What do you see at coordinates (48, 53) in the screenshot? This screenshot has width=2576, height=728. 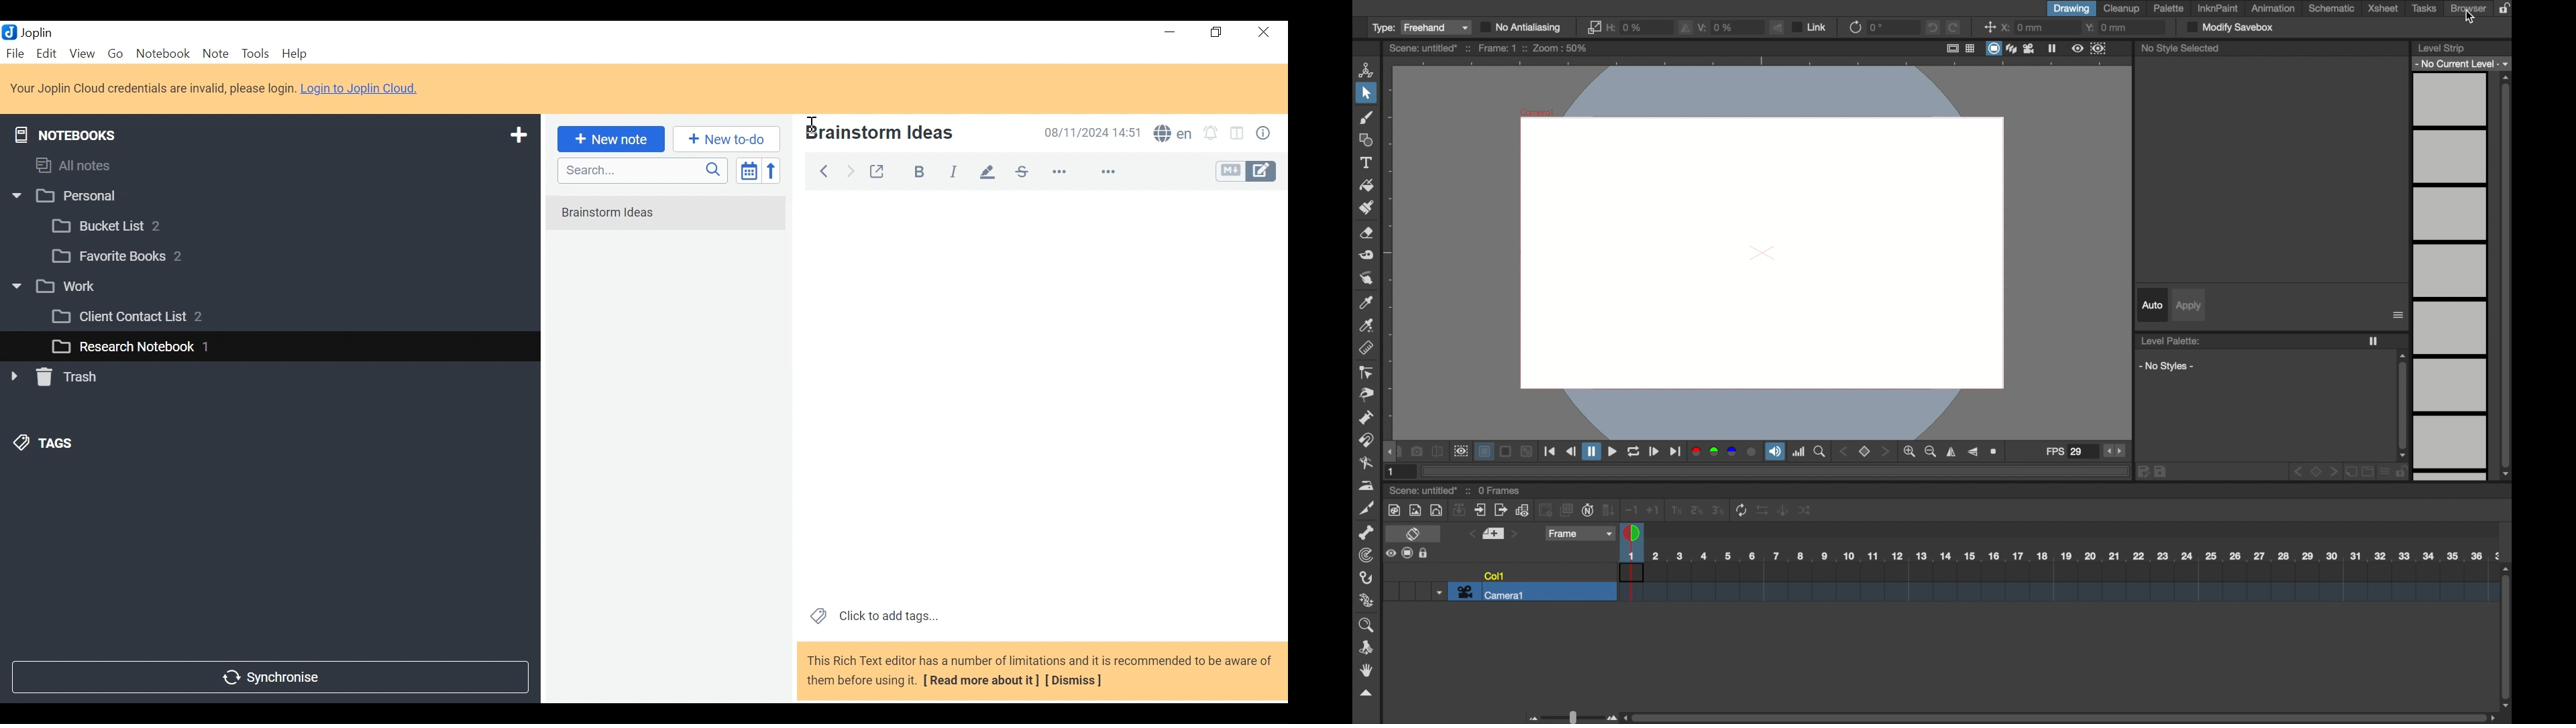 I see `Edit` at bounding box center [48, 53].